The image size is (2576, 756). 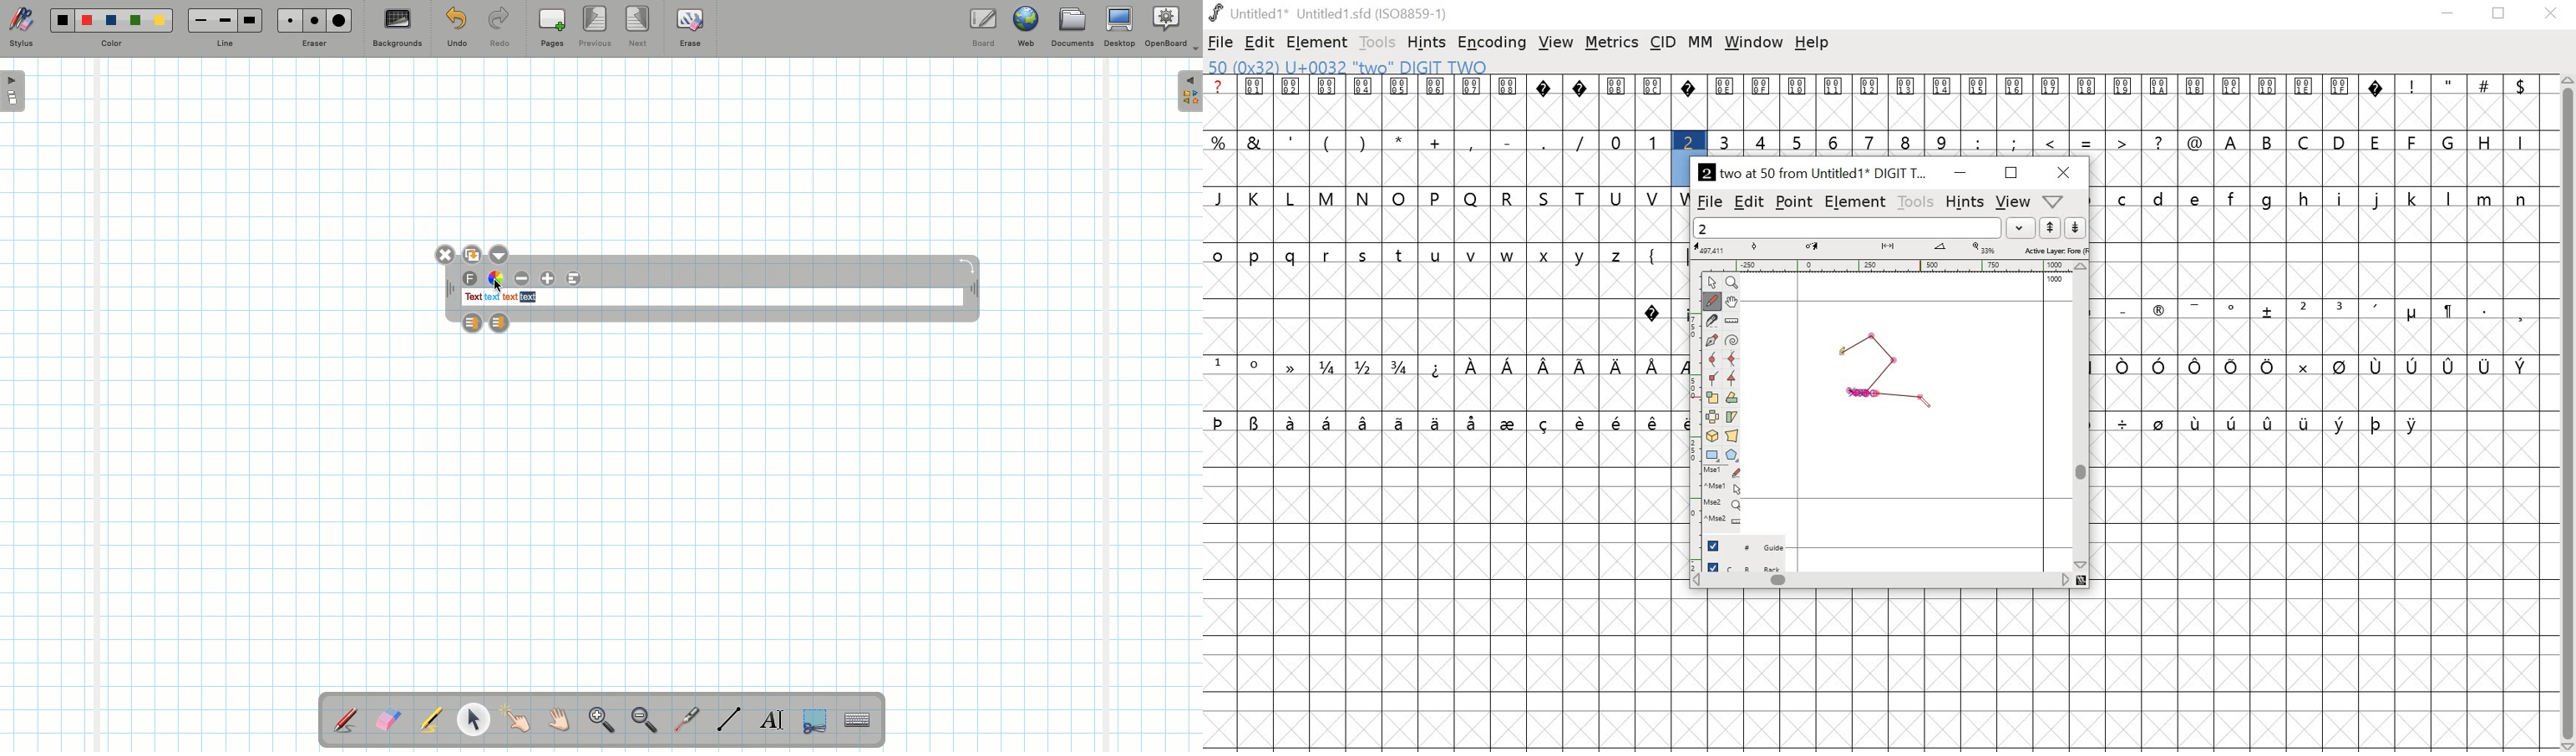 I want to click on 3D rotate, so click(x=1713, y=437).